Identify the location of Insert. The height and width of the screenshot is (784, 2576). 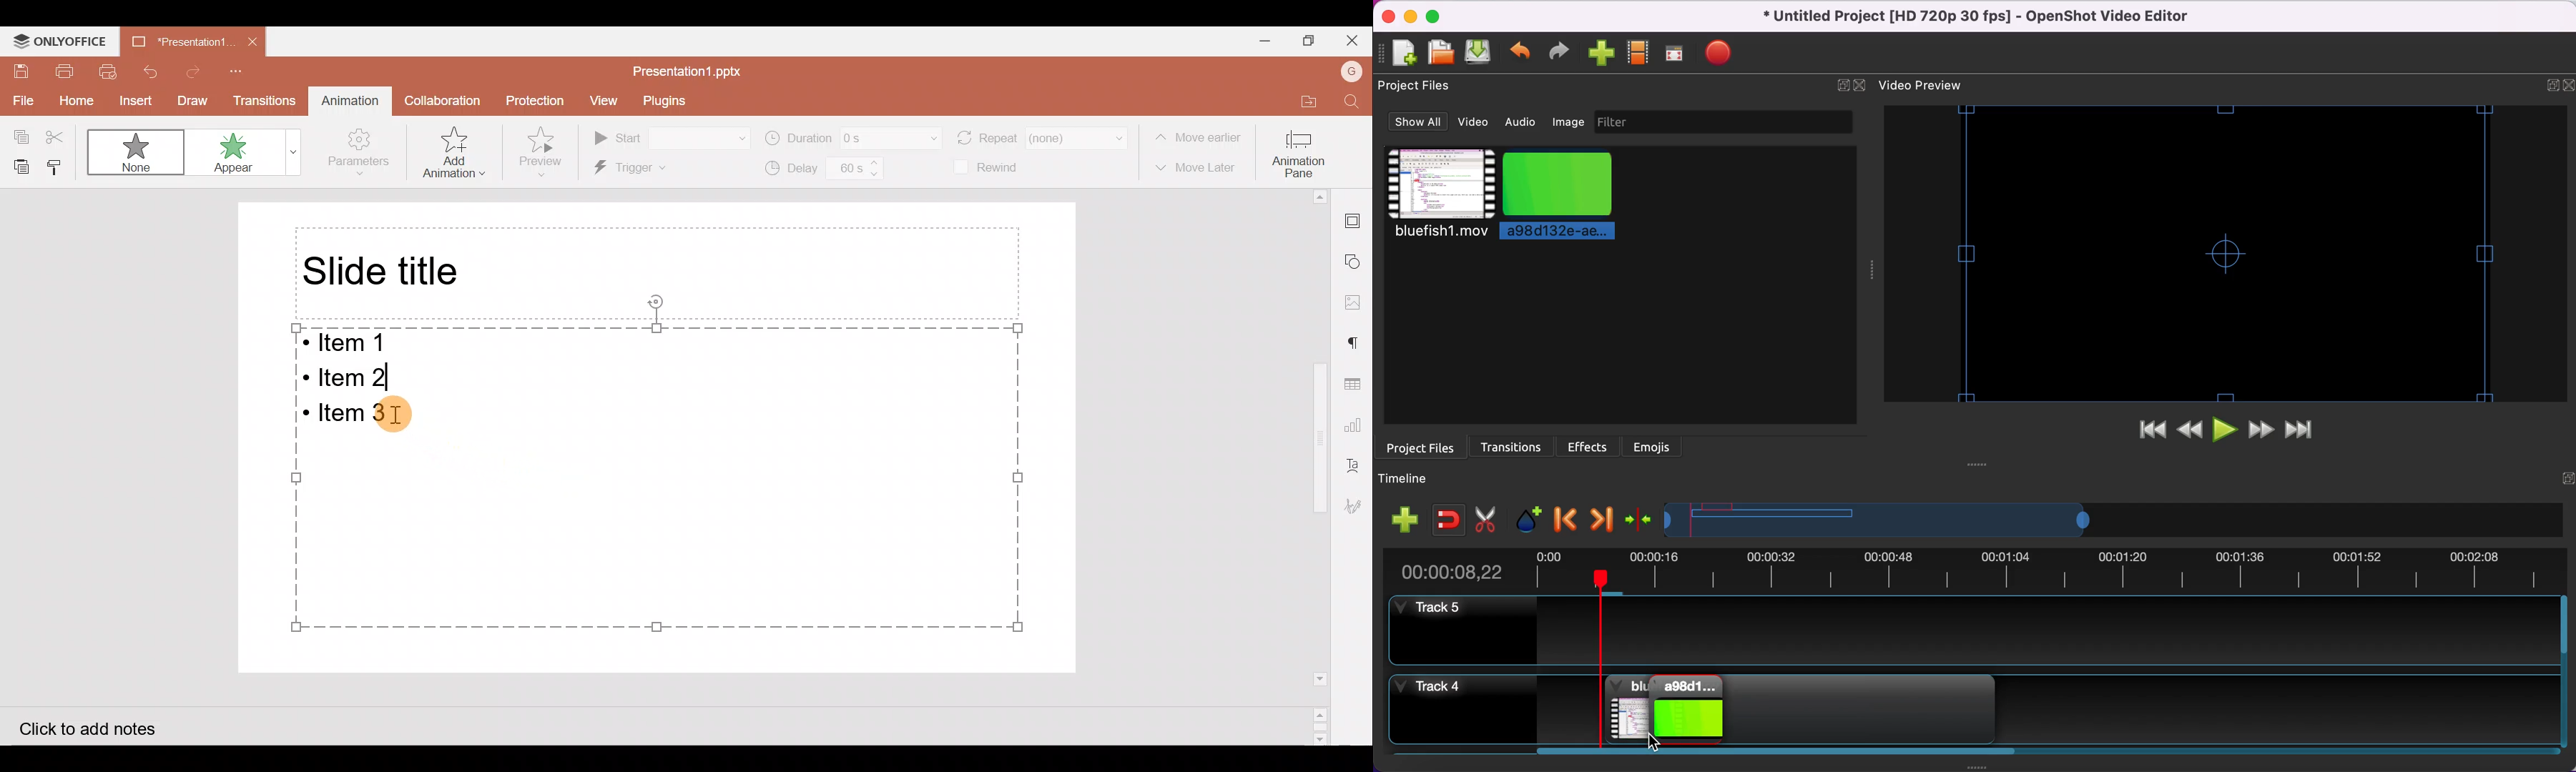
(132, 99).